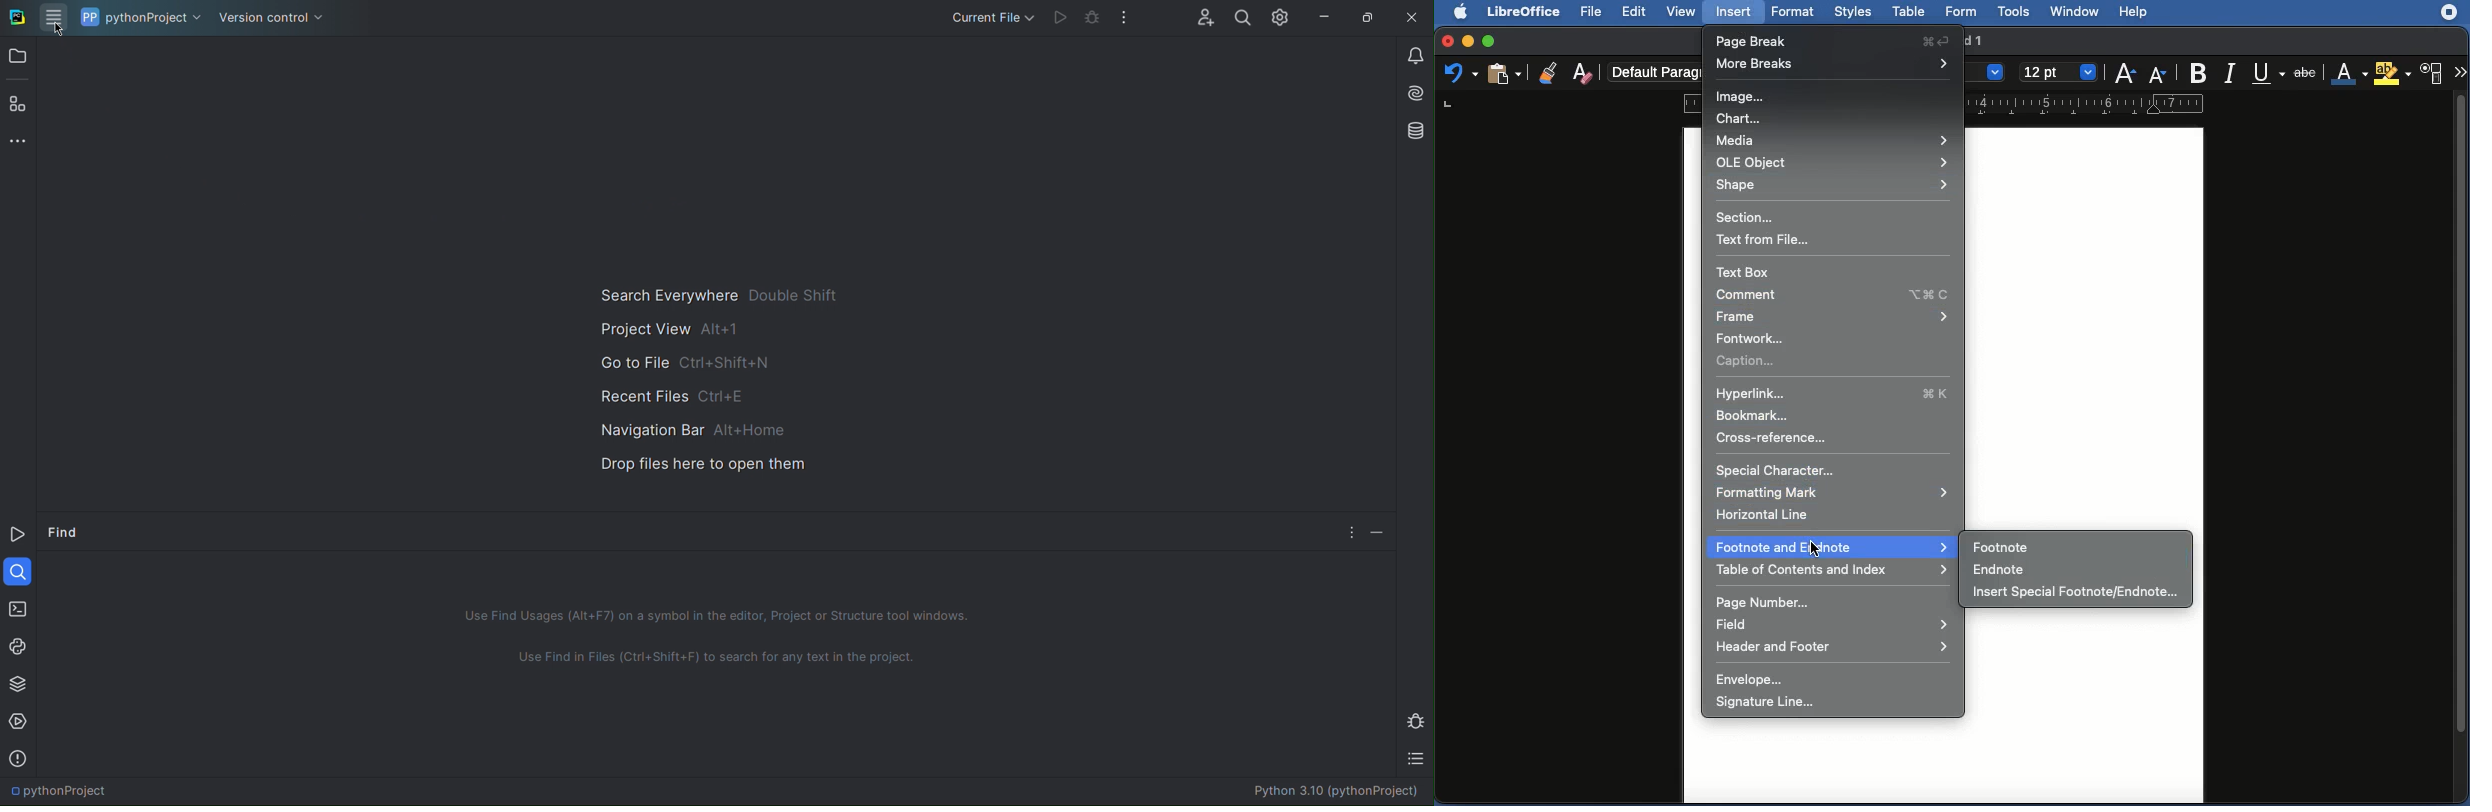 The image size is (2492, 812). Describe the element at coordinates (1833, 315) in the screenshot. I see `Frame` at that location.